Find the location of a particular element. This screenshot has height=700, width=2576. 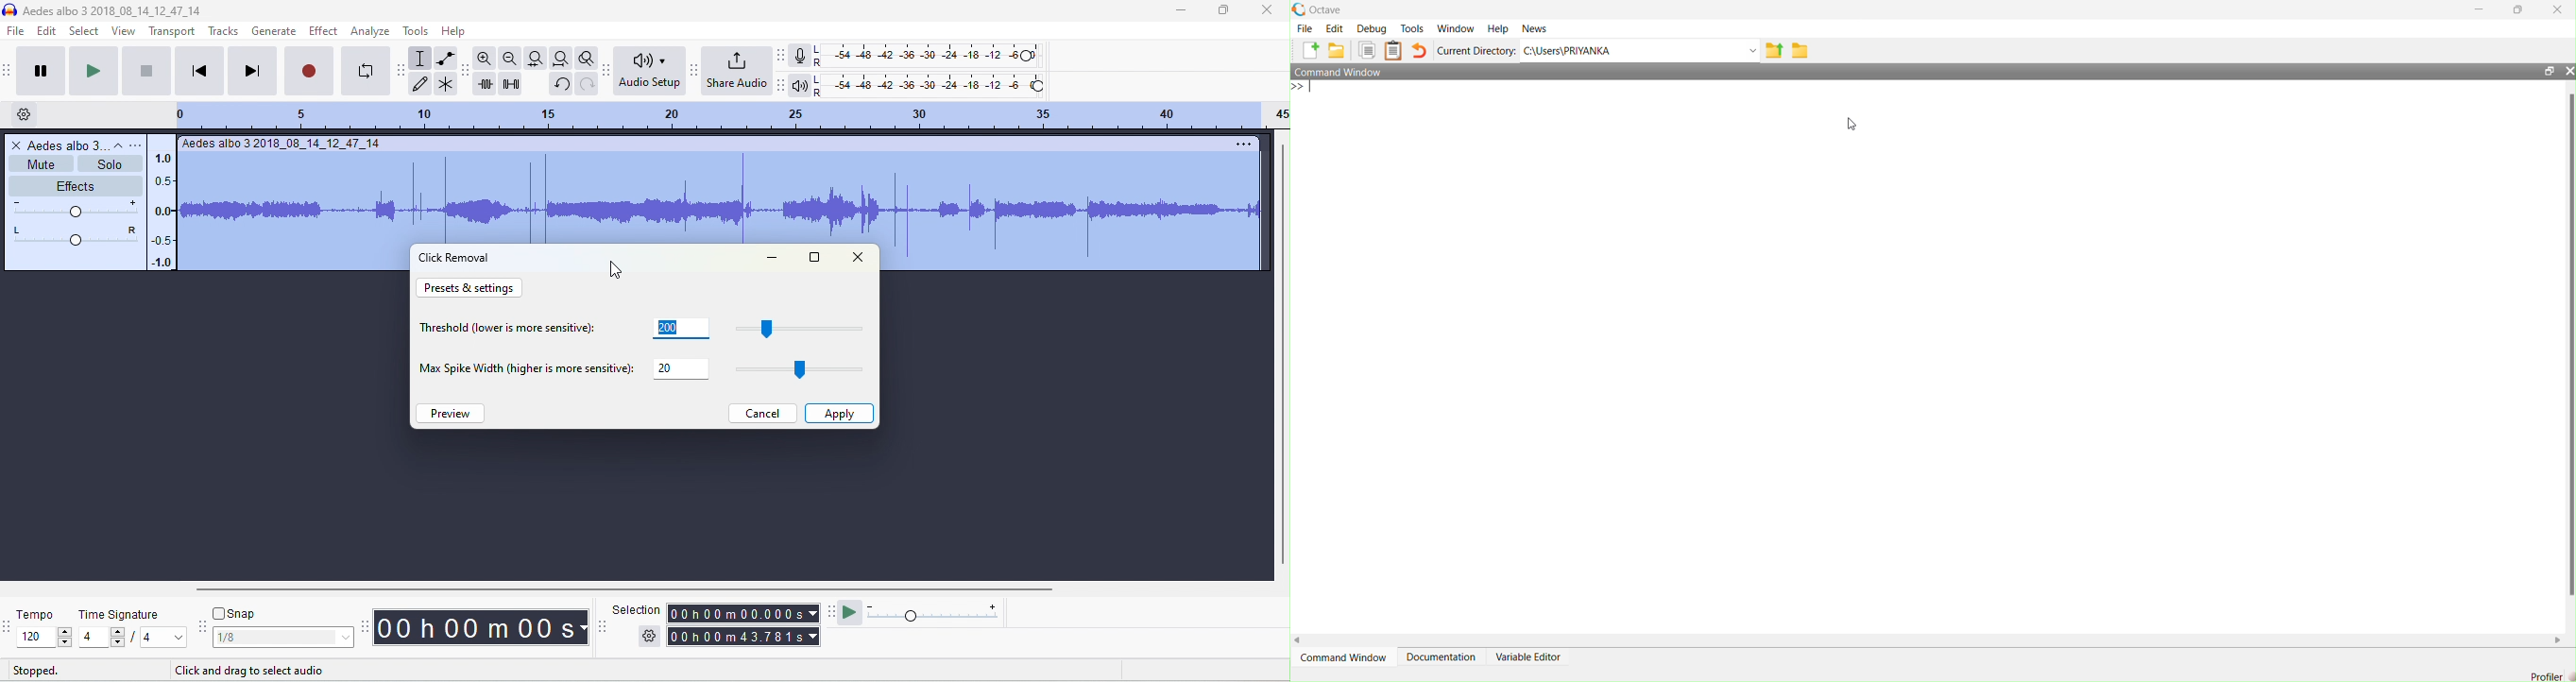

skip to end is located at coordinates (251, 71).